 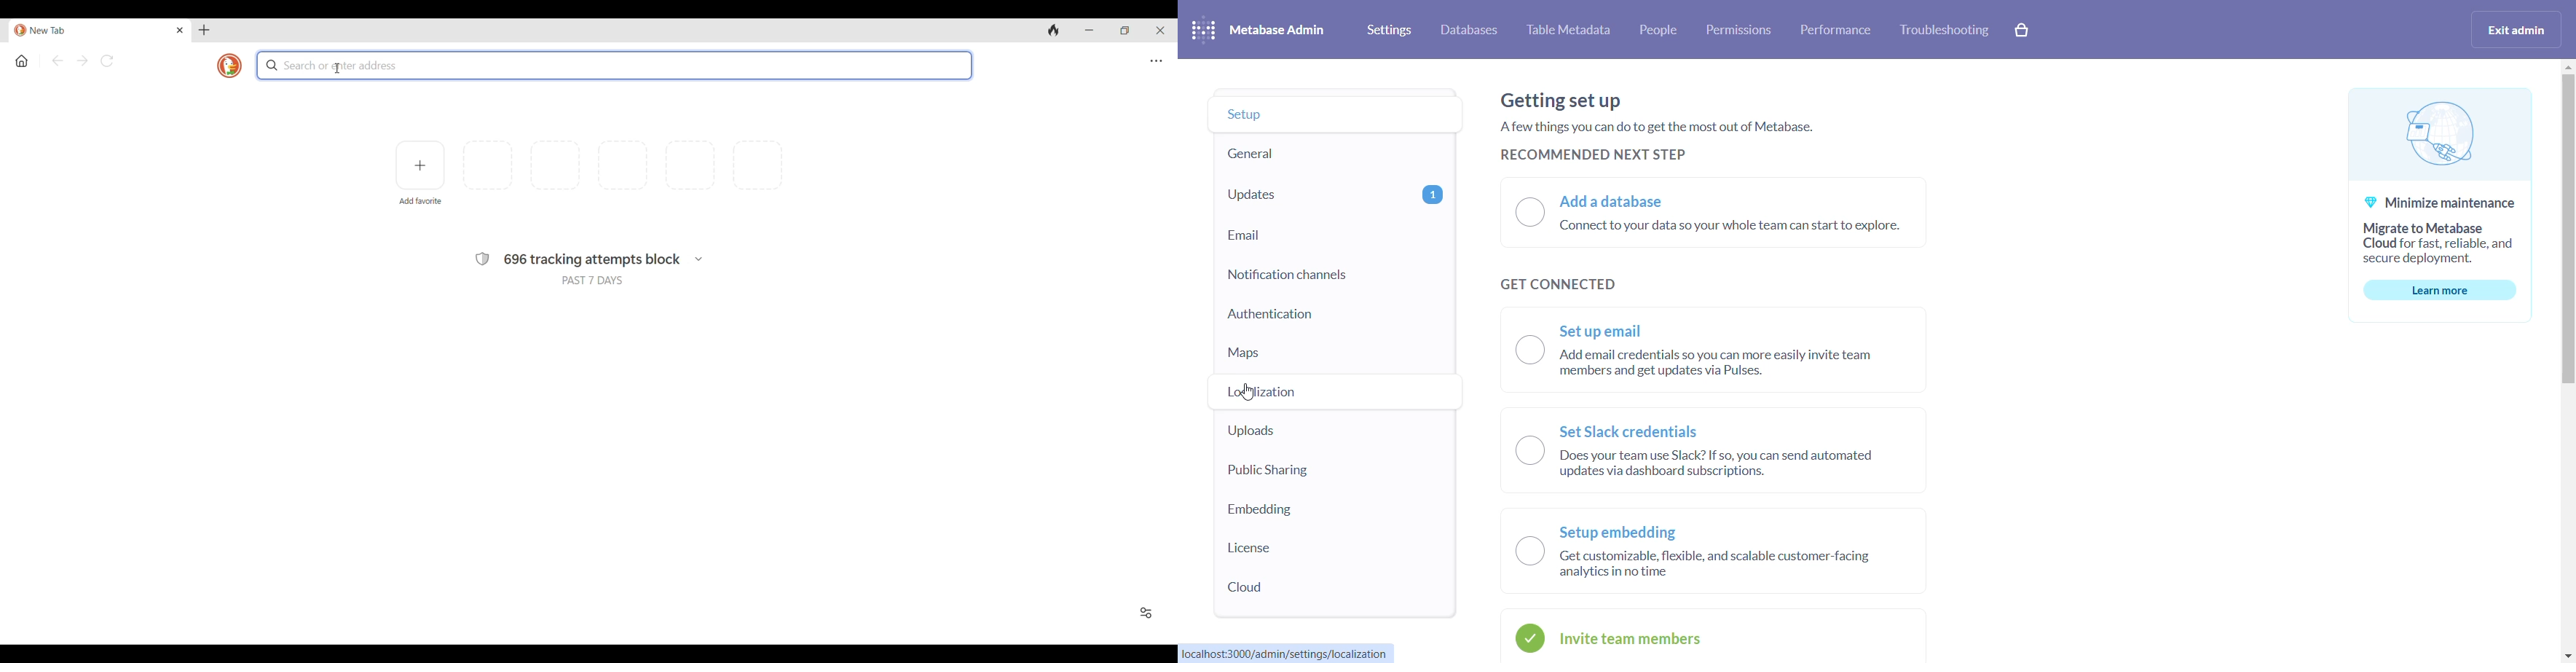 What do you see at coordinates (1330, 192) in the screenshot?
I see `updates` at bounding box center [1330, 192].